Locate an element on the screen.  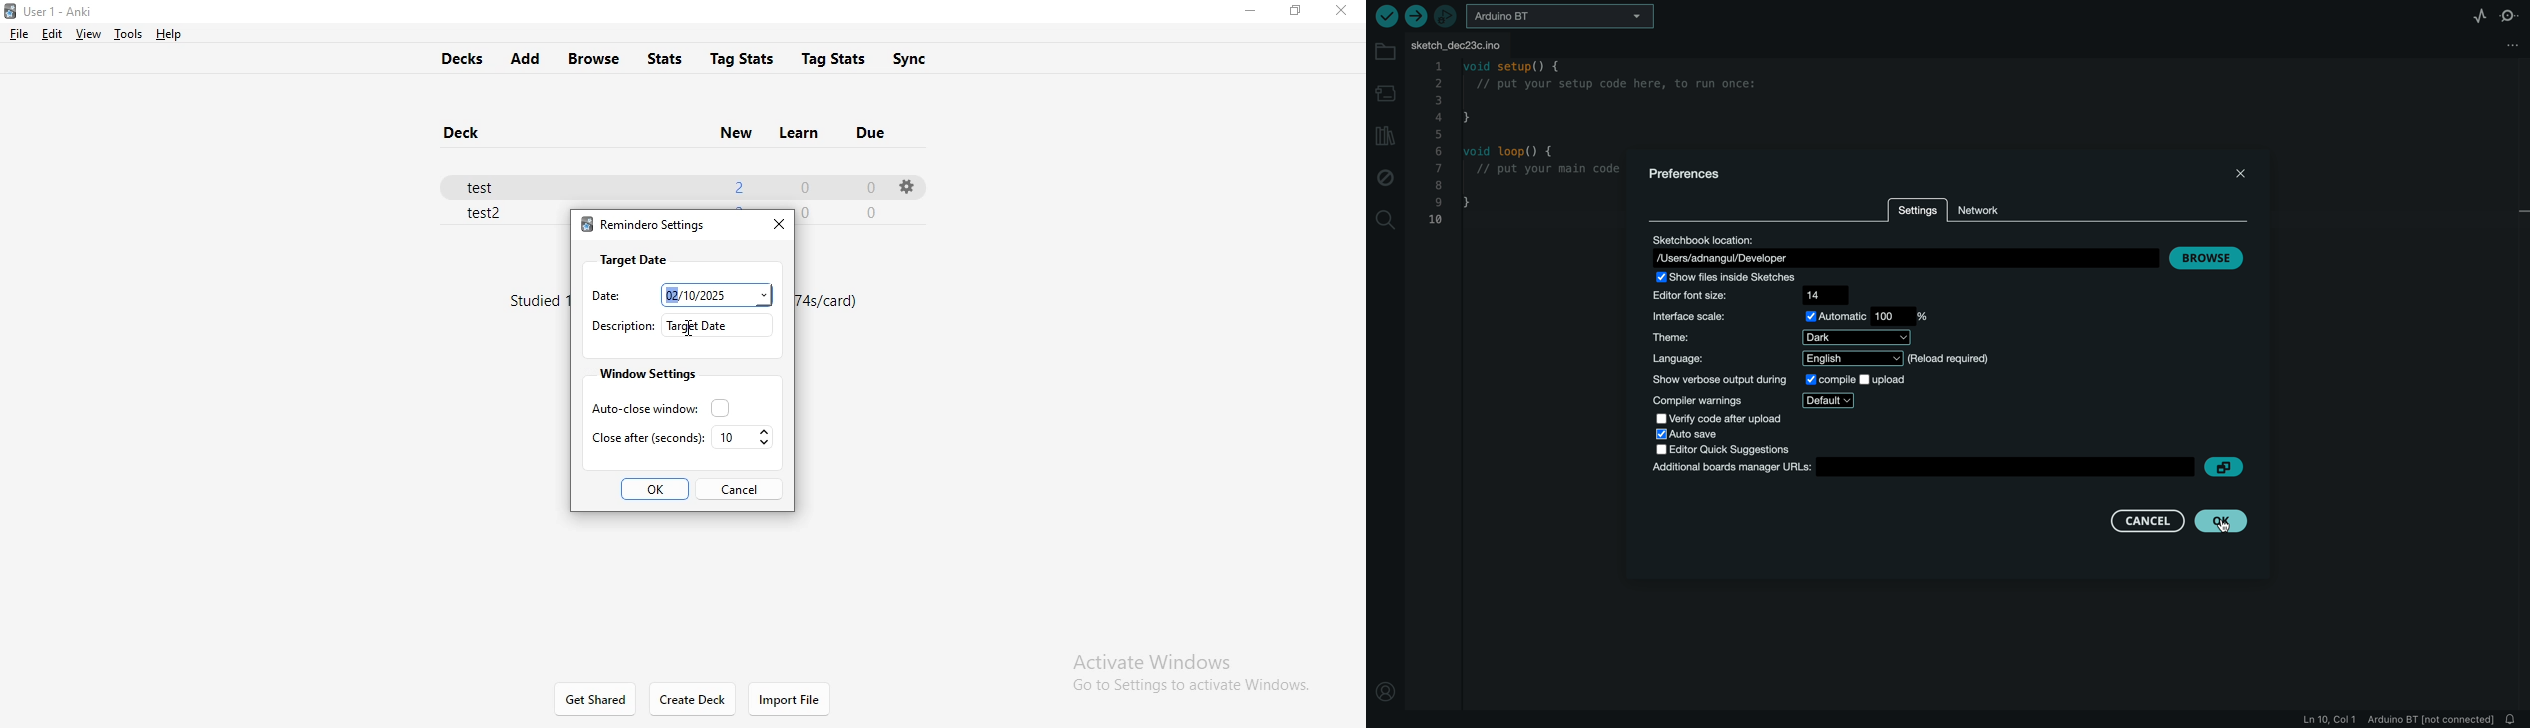
minimise is located at coordinates (1249, 13).